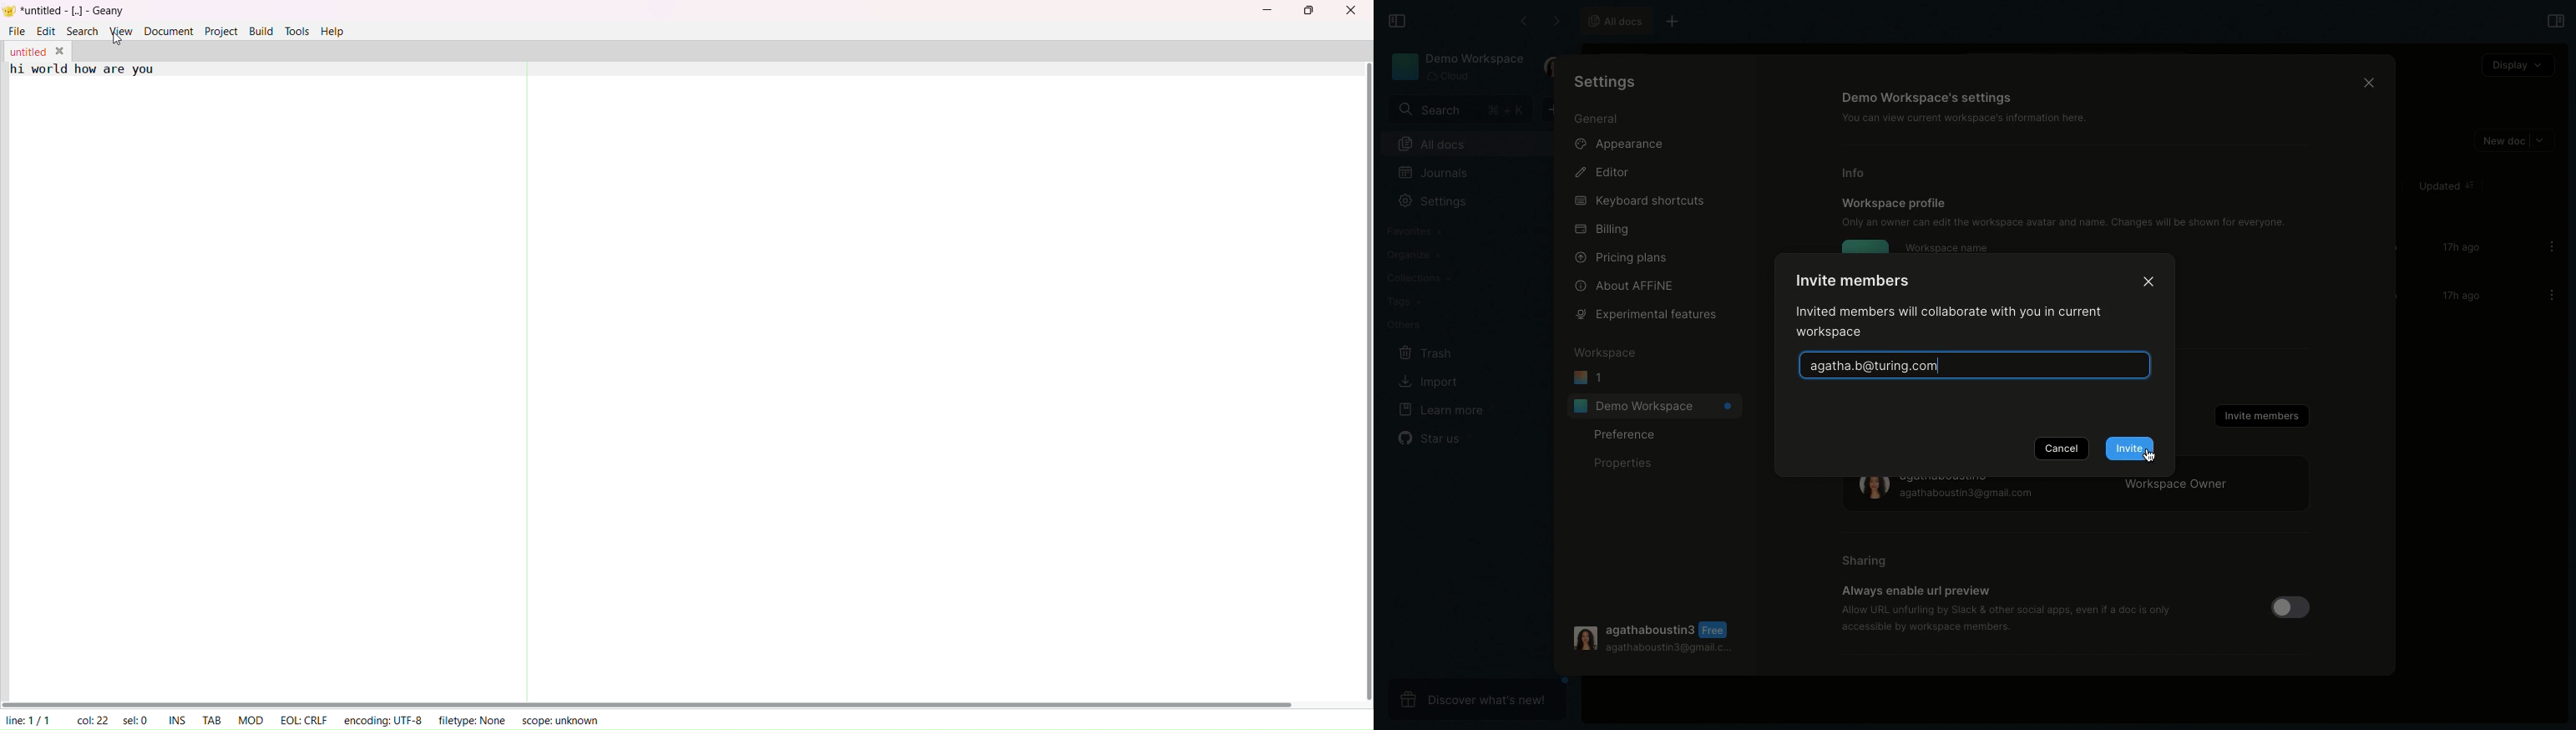  What do you see at coordinates (2007, 609) in the screenshot?
I see `‘Allow URL unfurling by Slack & other social apps, even if a doc is only` at bounding box center [2007, 609].